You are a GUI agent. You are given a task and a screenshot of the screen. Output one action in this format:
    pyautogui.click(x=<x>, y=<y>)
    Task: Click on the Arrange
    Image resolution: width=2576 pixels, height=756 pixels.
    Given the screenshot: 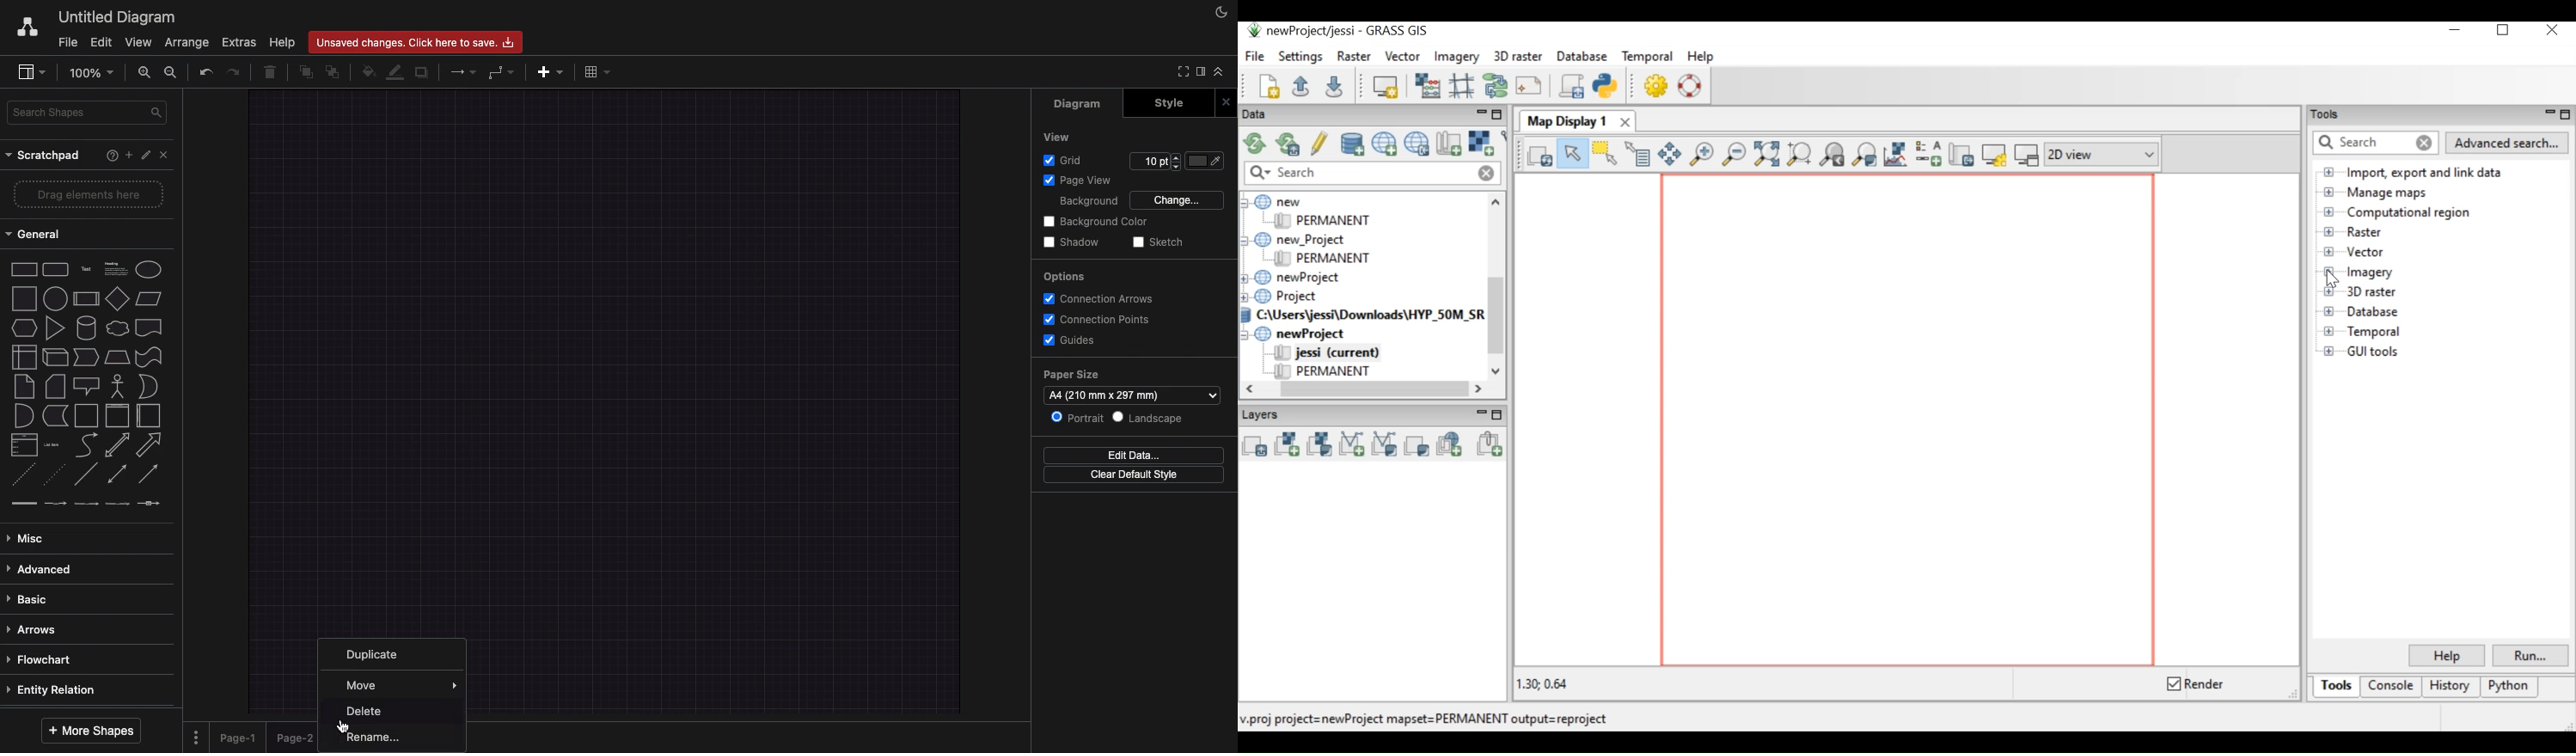 What is the action you would take?
    pyautogui.click(x=188, y=42)
    